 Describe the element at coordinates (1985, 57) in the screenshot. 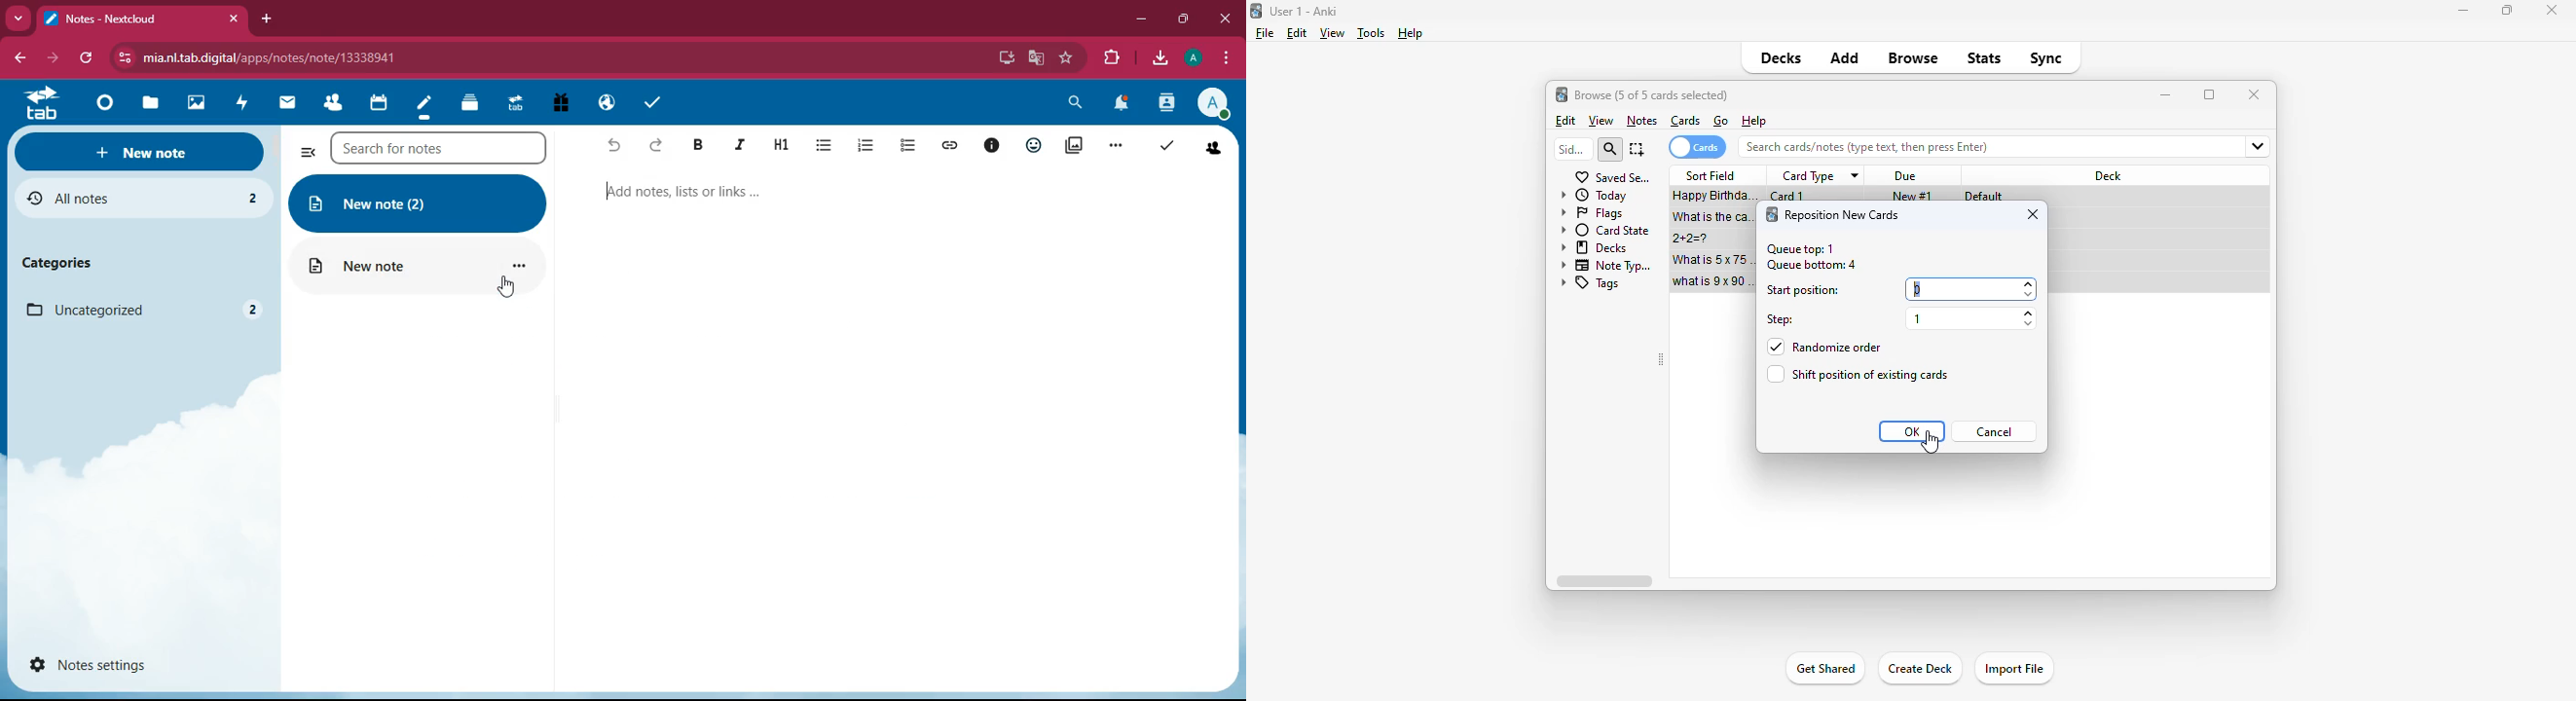

I see `stats` at that location.